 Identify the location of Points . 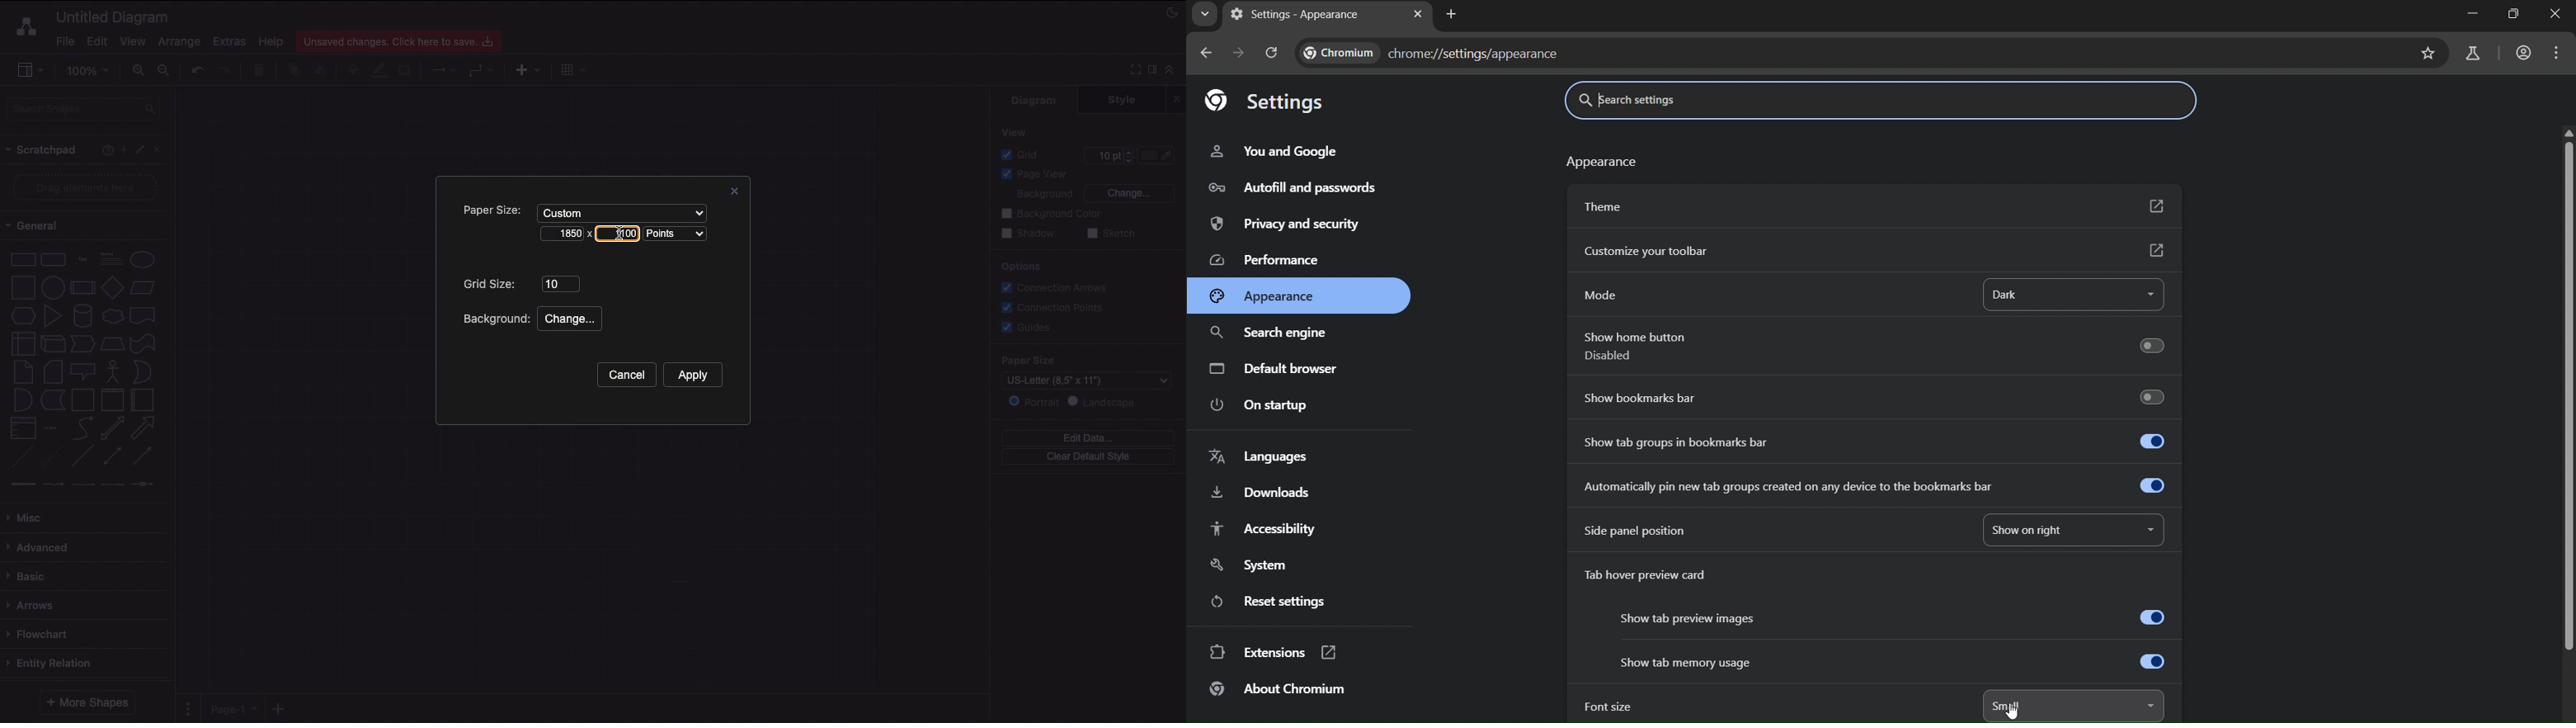
(679, 234).